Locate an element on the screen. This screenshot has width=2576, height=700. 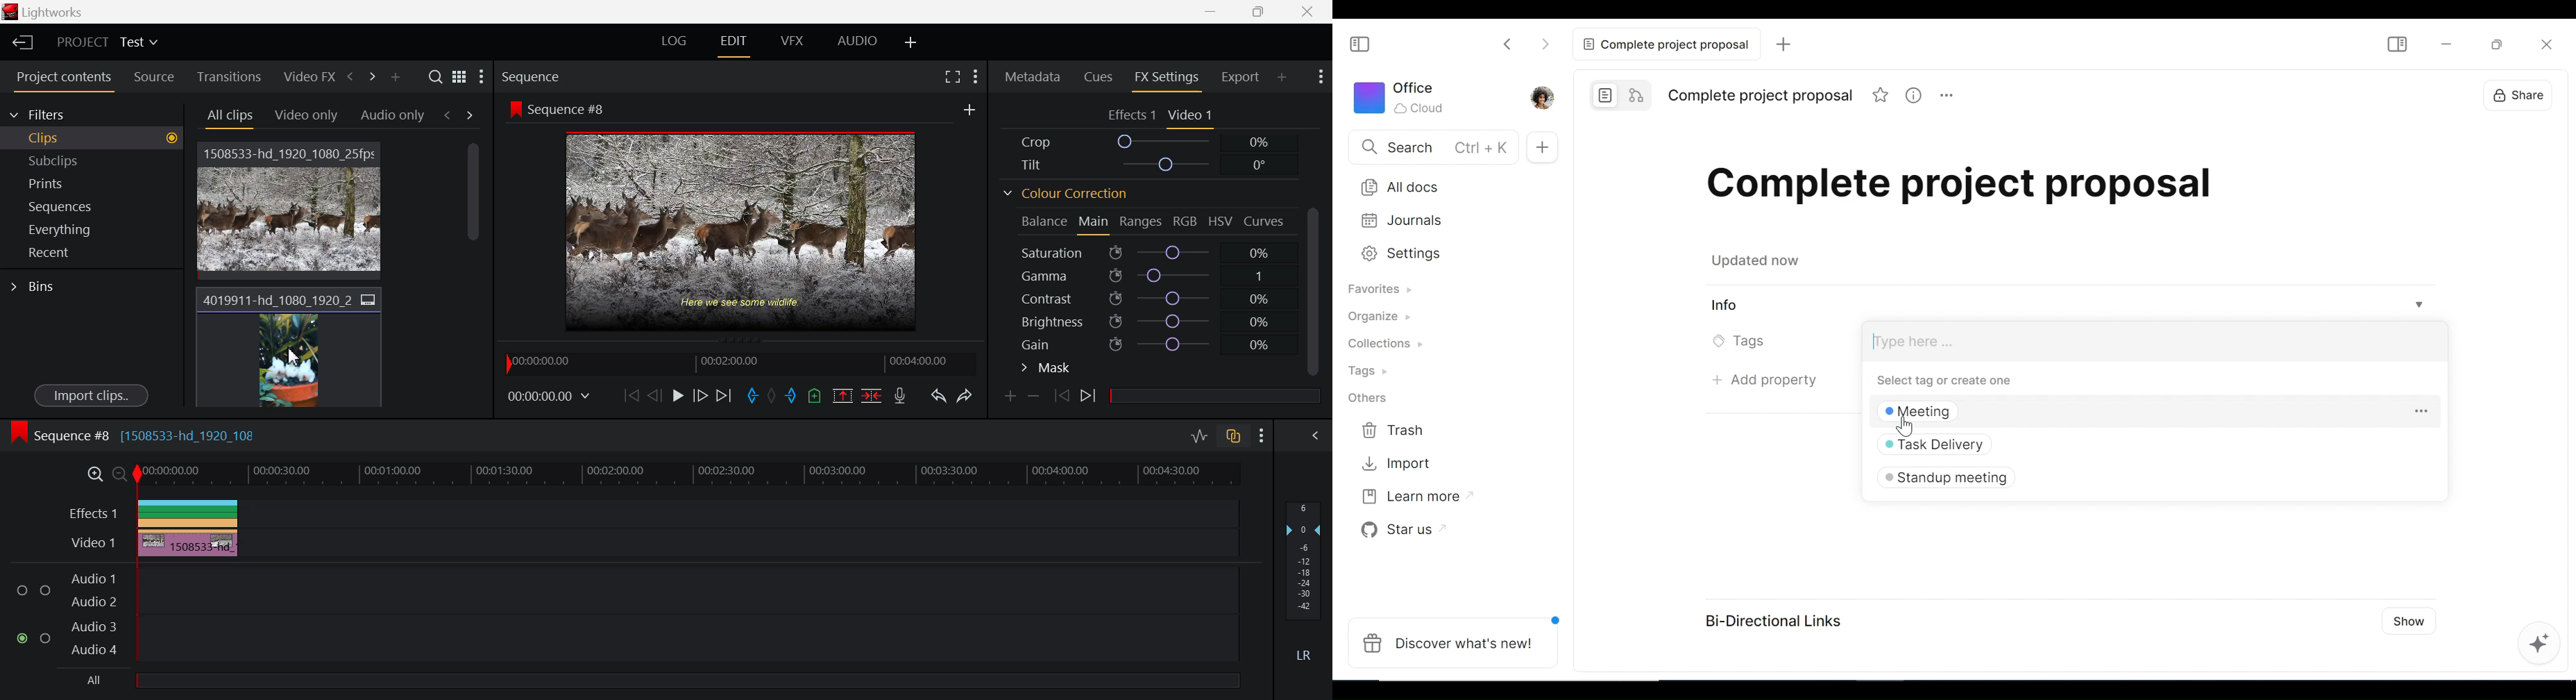
Search is located at coordinates (434, 76).